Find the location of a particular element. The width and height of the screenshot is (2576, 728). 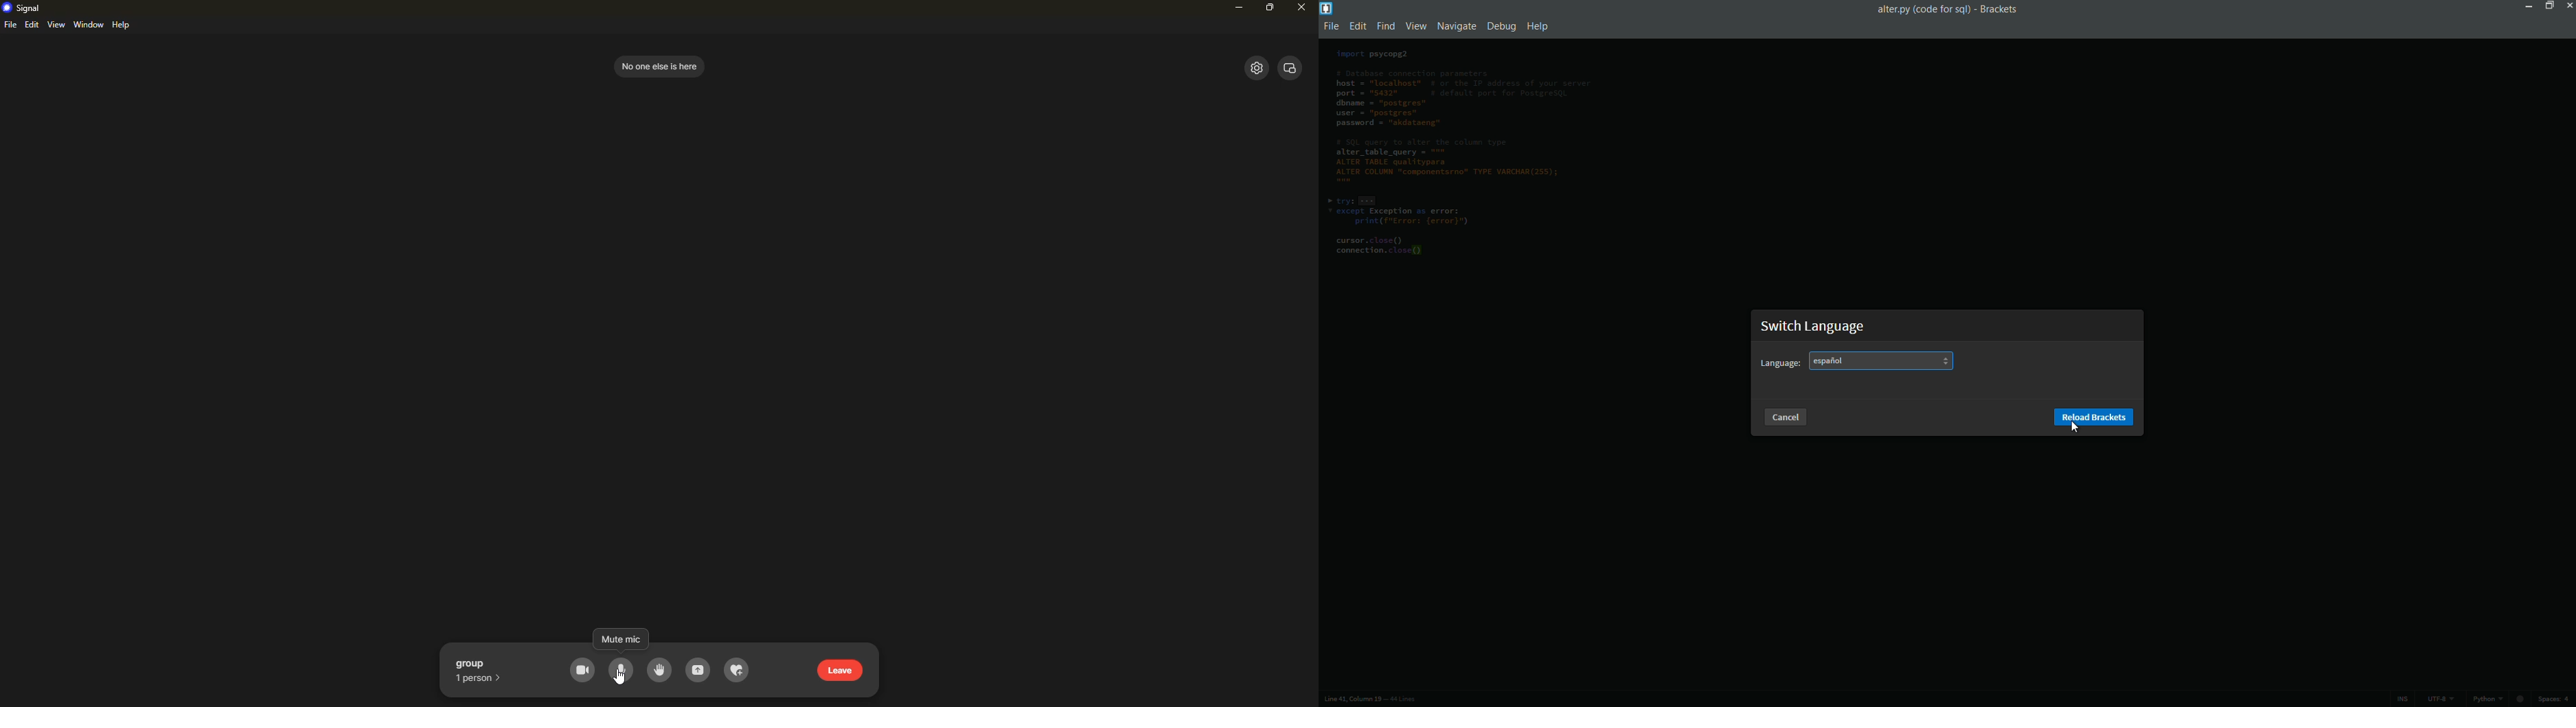

group call is located at coordinates (482, 662).